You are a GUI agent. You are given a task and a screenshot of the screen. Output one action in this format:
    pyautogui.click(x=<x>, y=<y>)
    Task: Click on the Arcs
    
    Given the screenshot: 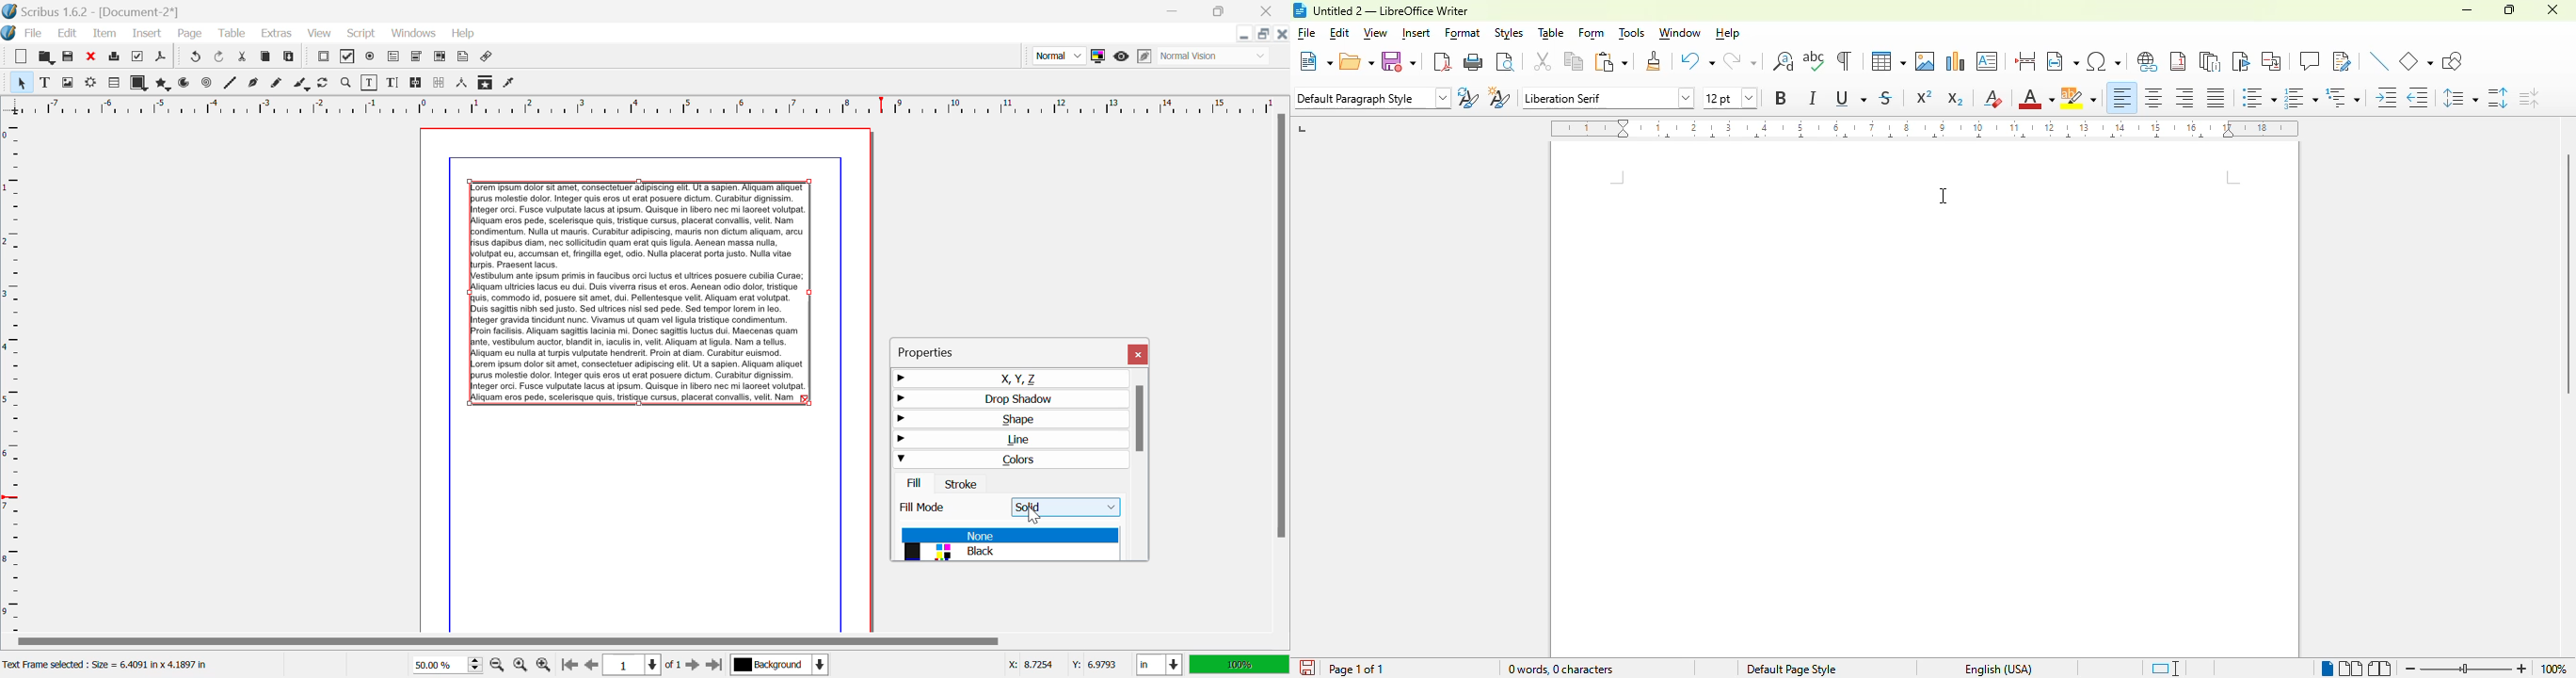 What is the action you would take?
    pyautogui.click(x=186, y=84)
    